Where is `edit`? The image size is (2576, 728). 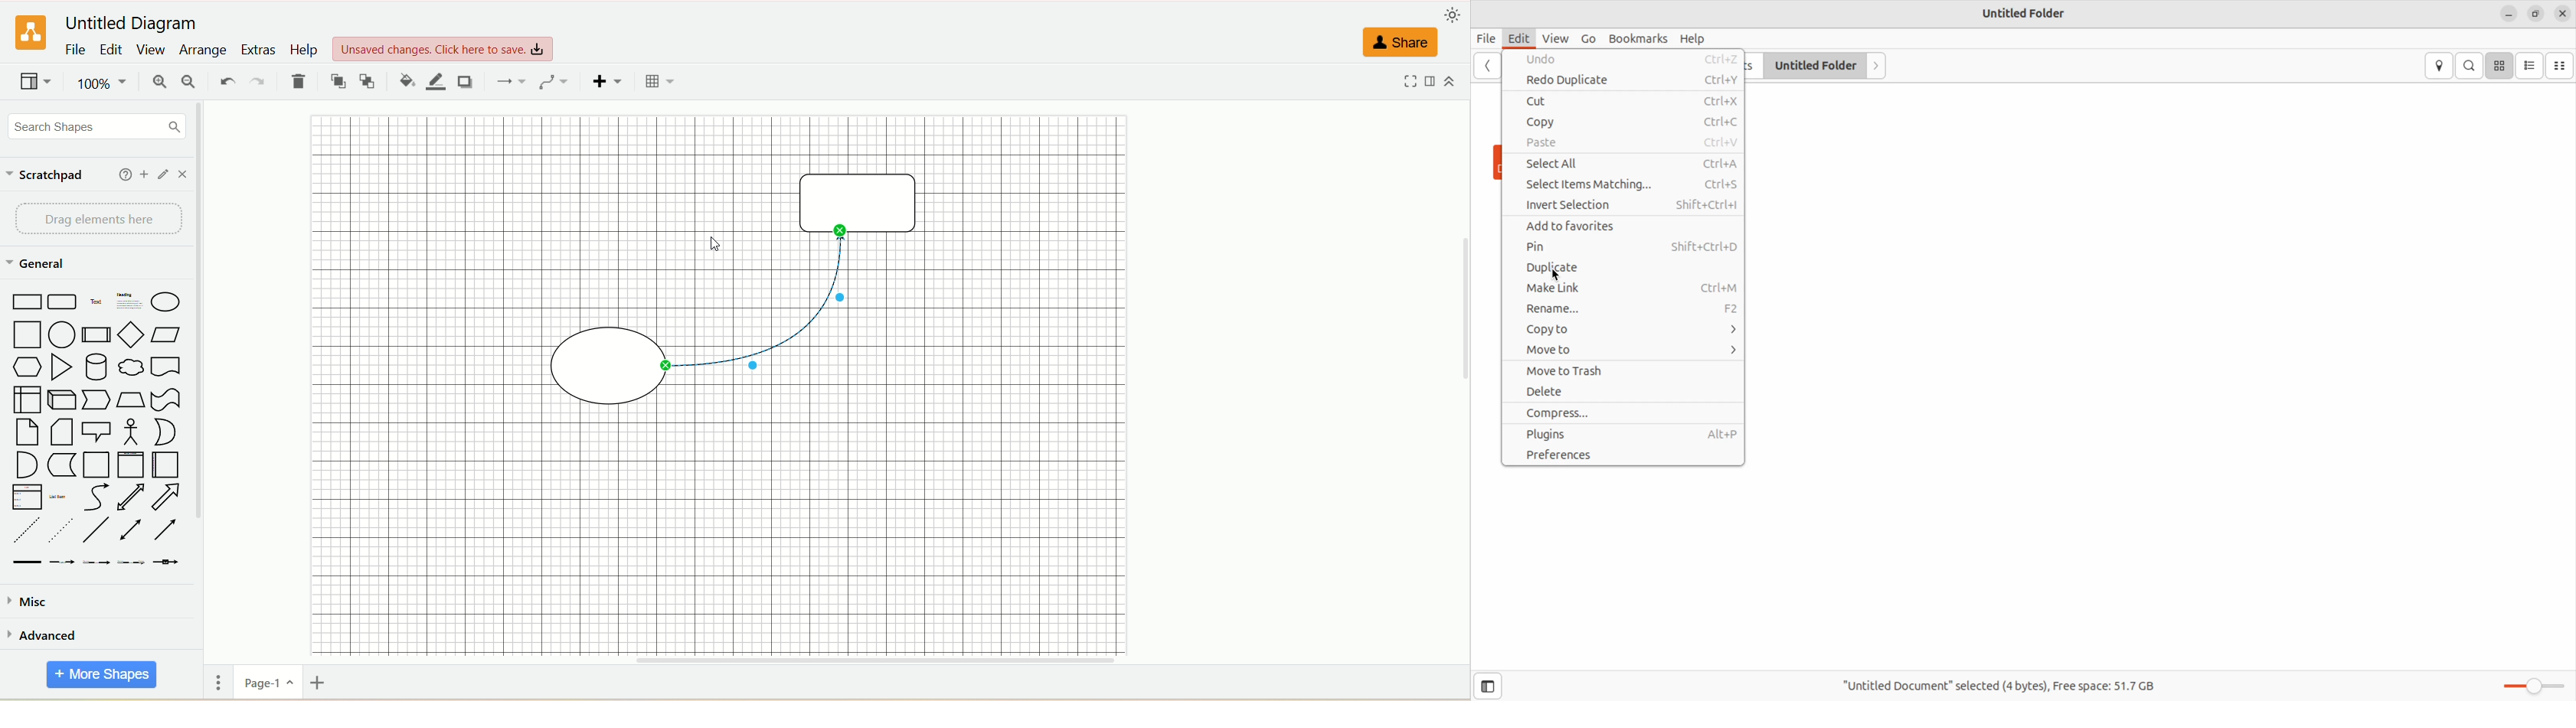 edit is located at coordinates (110, 51).